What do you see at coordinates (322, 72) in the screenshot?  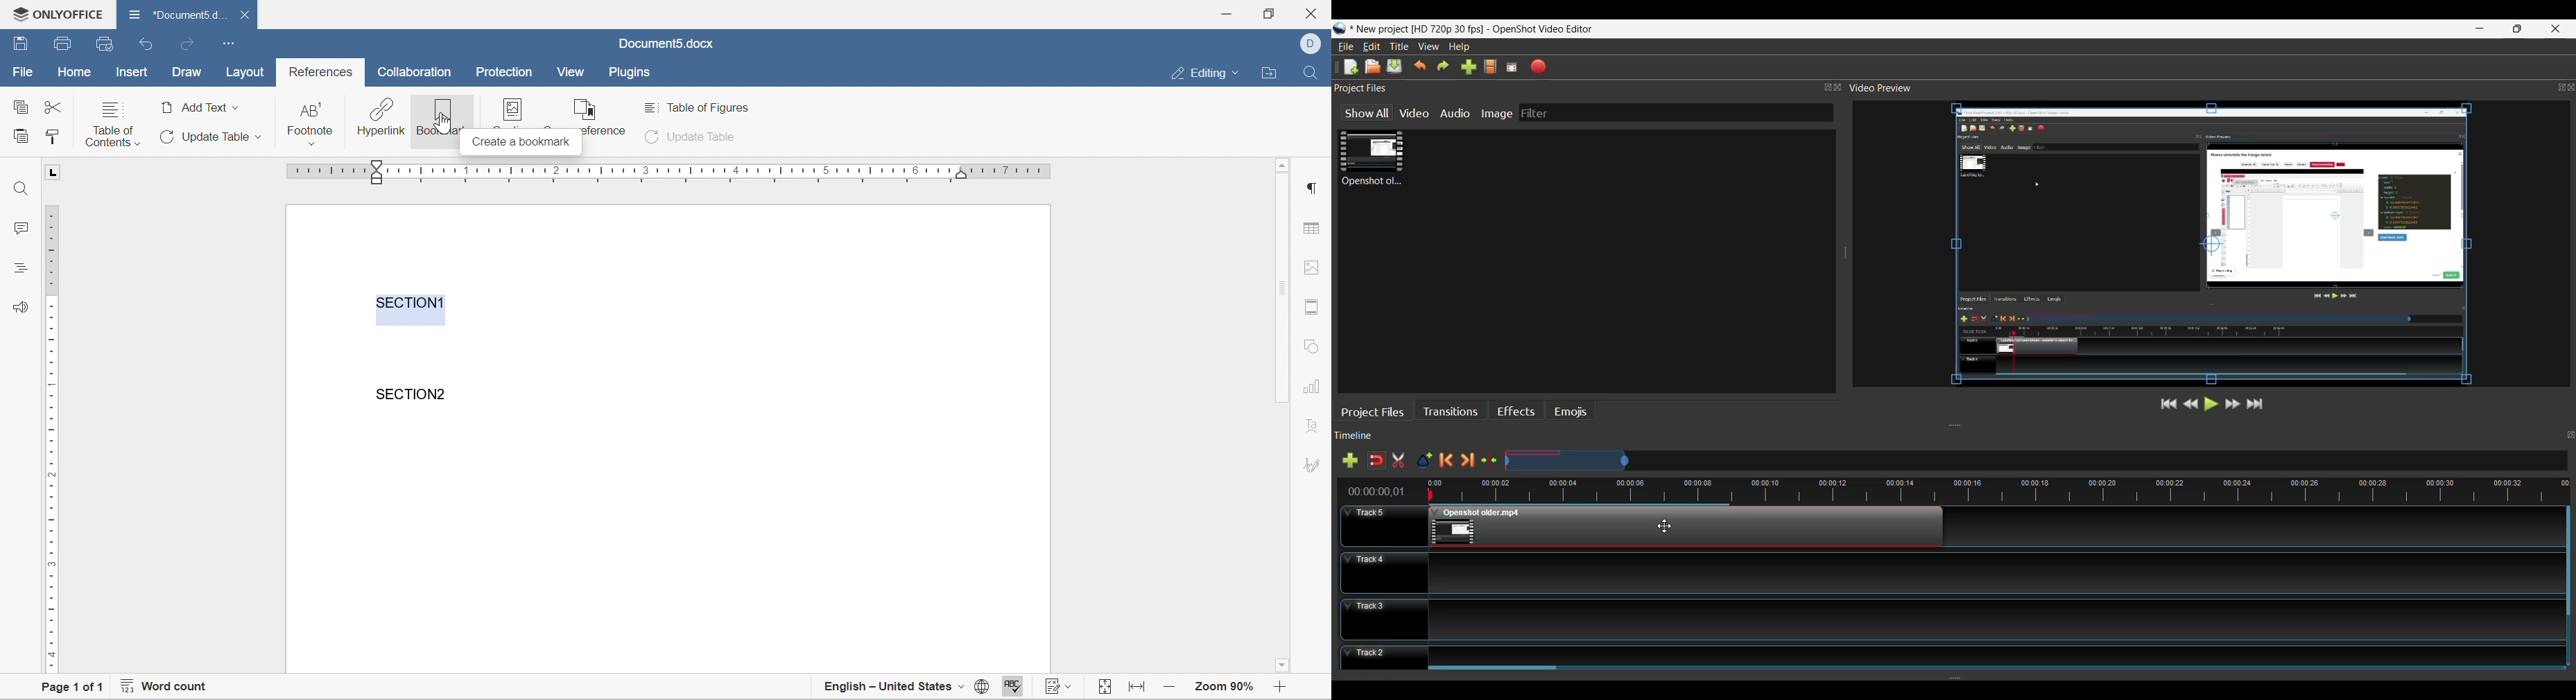 I see `references` at bounding box center [322, 72].